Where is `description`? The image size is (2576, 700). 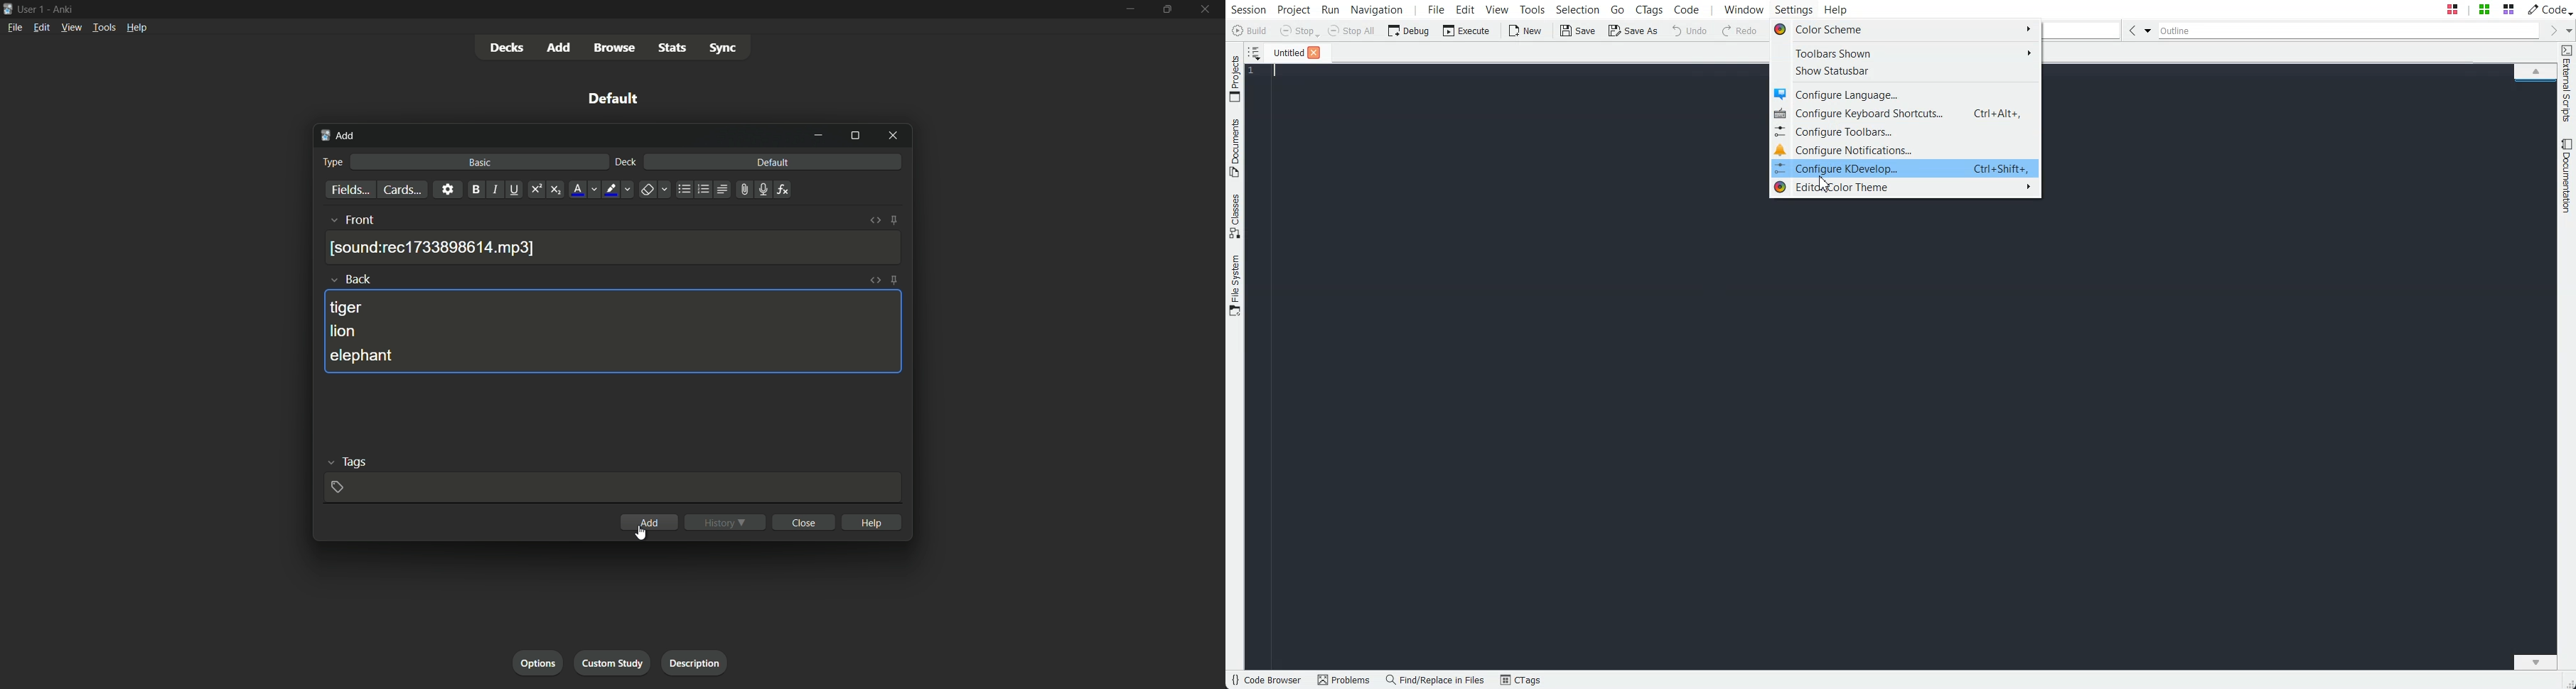
description is located at coordinates (694, 663).